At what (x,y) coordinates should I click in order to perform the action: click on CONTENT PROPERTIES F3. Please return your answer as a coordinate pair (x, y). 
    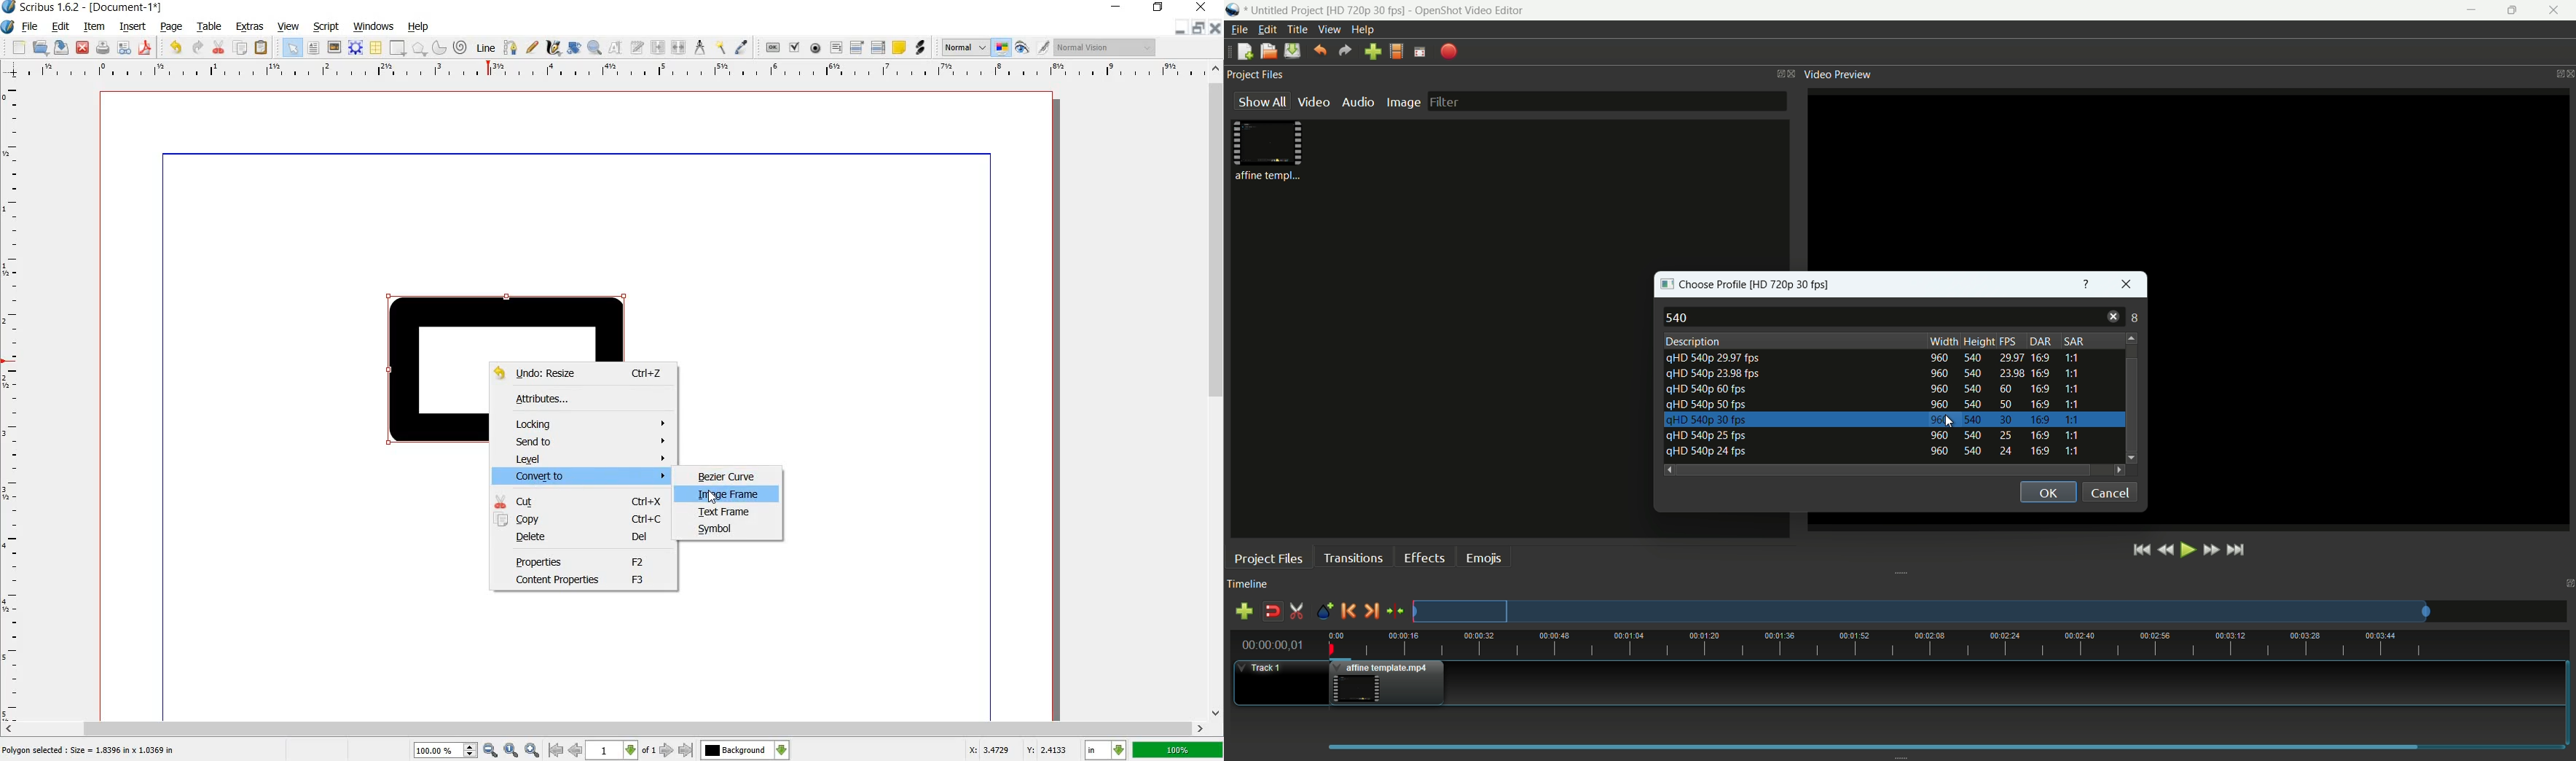
    Looking at the image, I should click on (581, 580).